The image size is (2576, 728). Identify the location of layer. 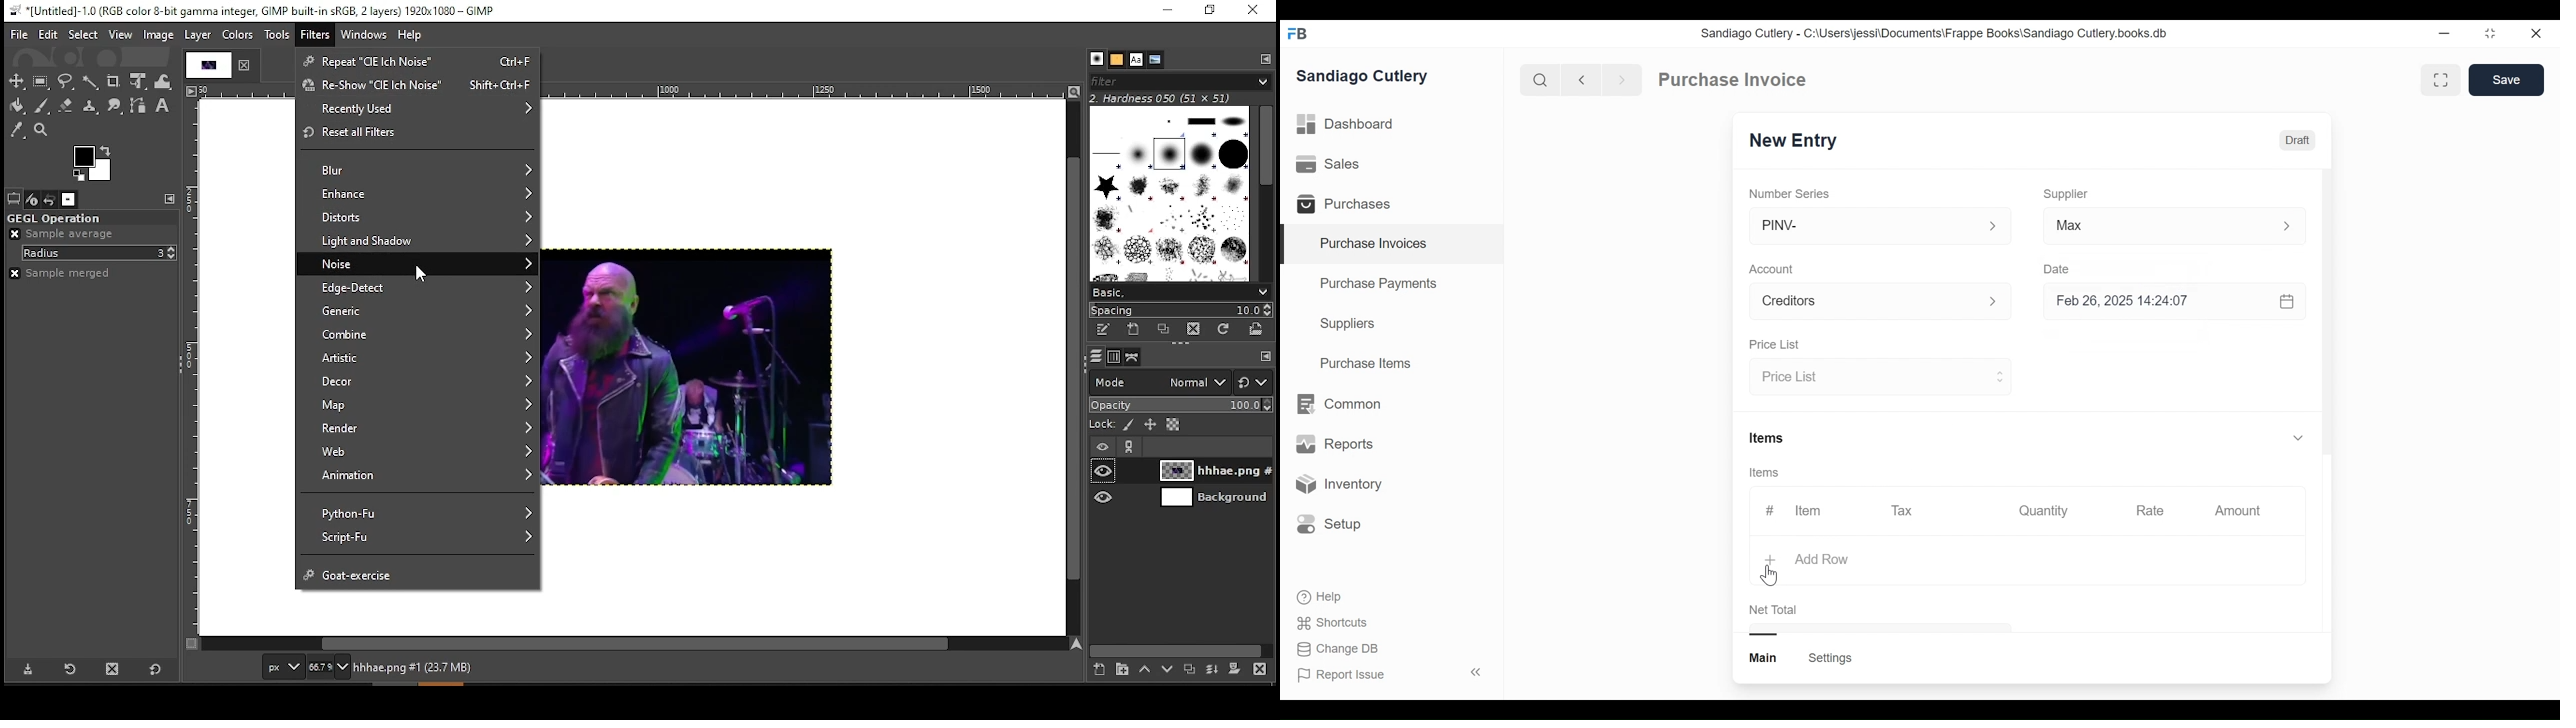
(199, 36).